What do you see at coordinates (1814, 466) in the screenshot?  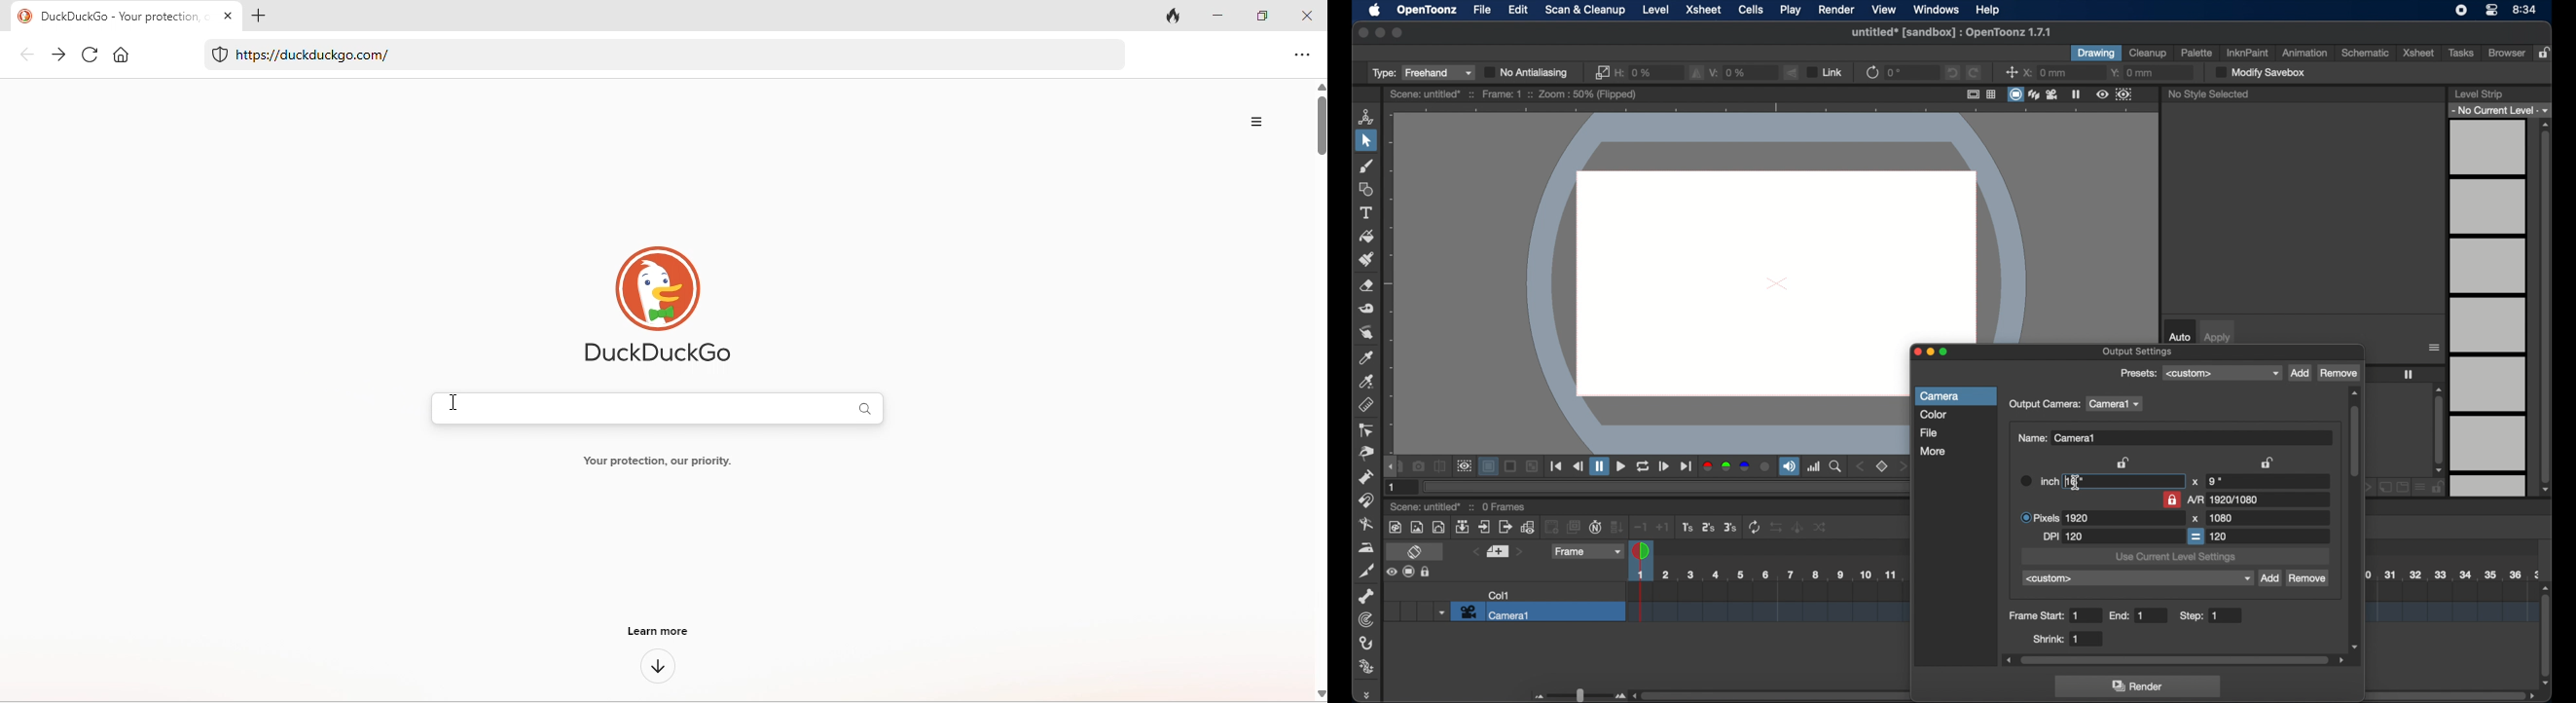 I see `histogram` at bounding box center [1814, 466].